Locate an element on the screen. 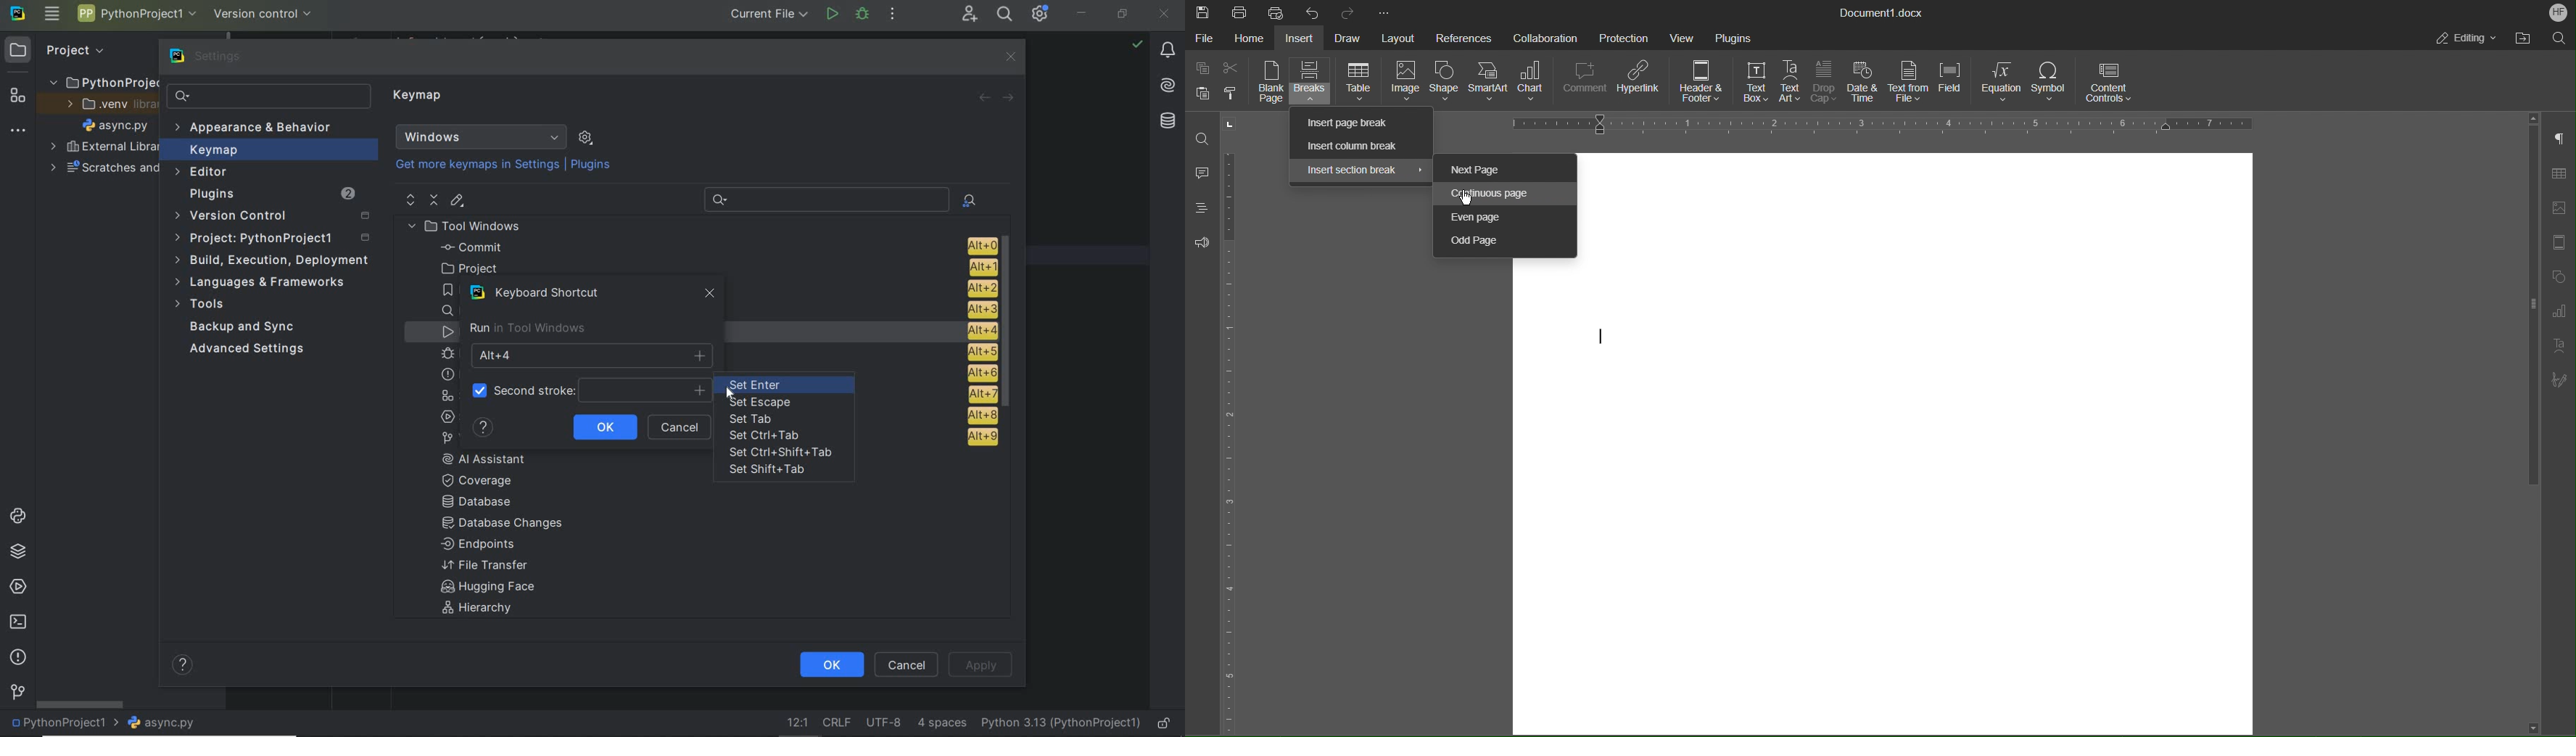  Table is located at coordinates (1357, 83).